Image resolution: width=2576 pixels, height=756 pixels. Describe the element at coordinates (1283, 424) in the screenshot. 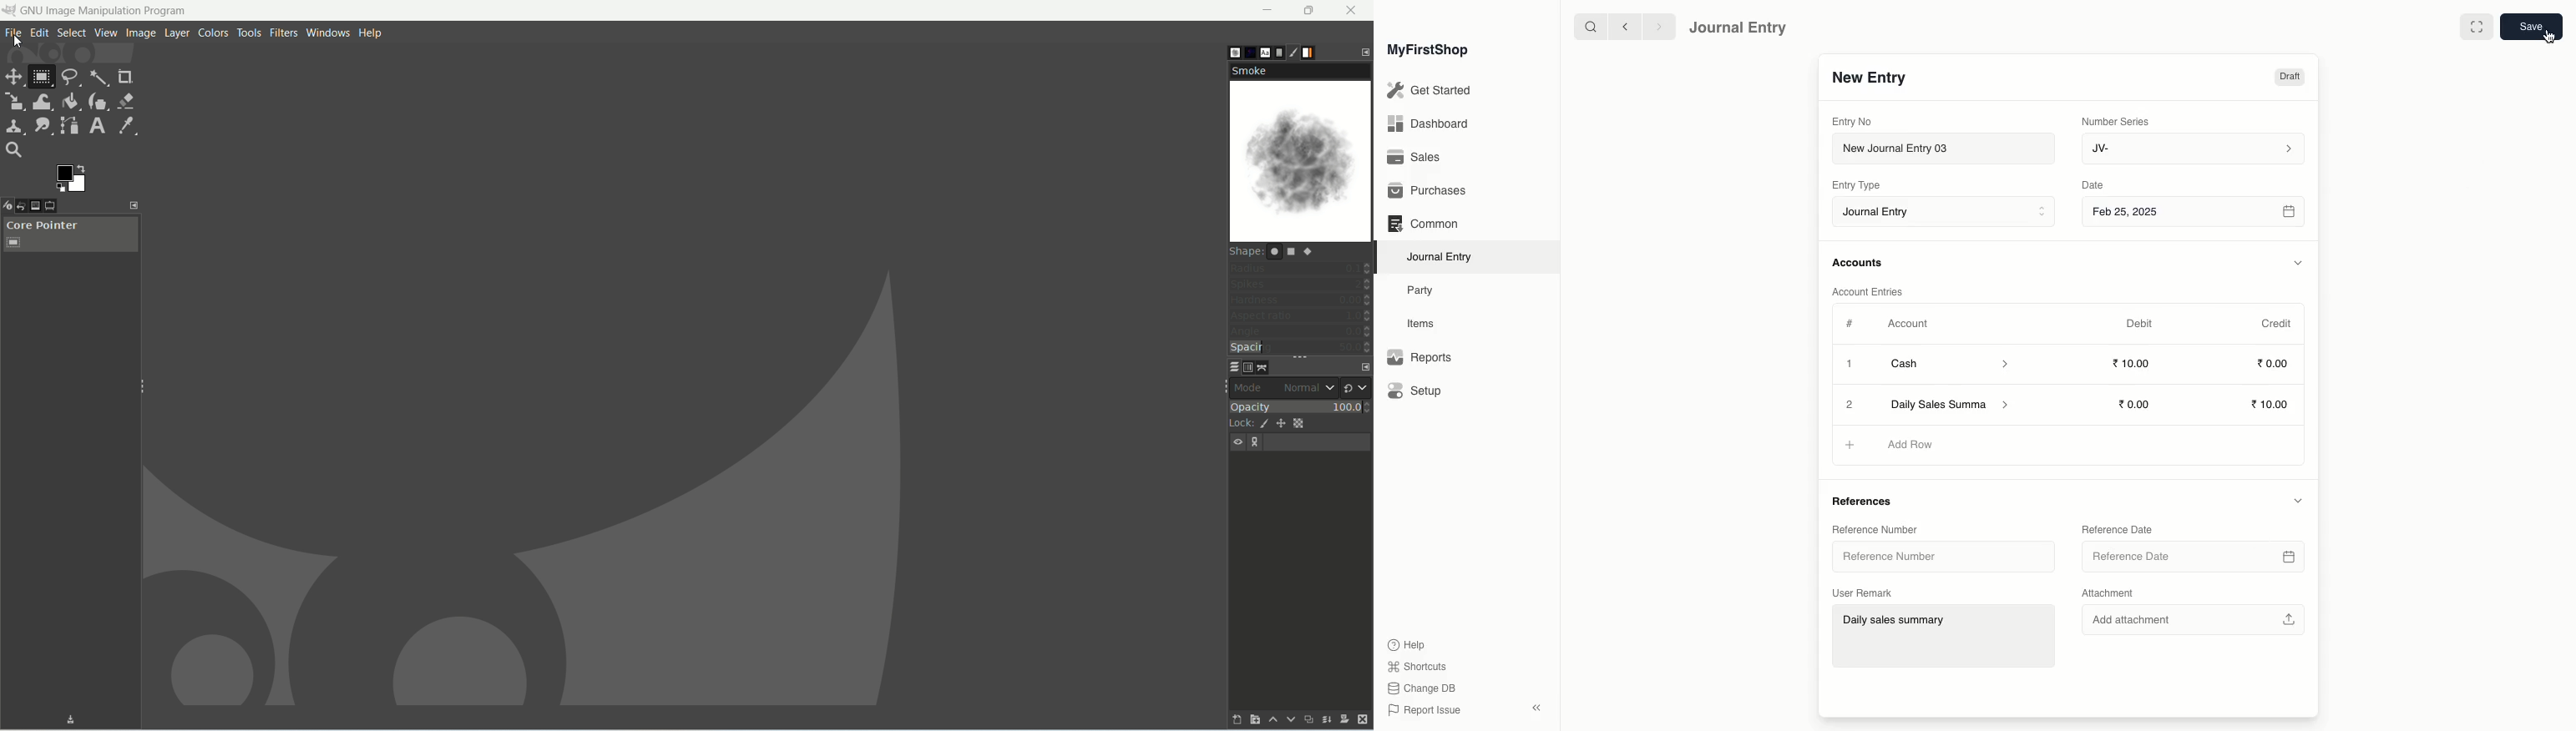

I see `lock position and size` at that location.